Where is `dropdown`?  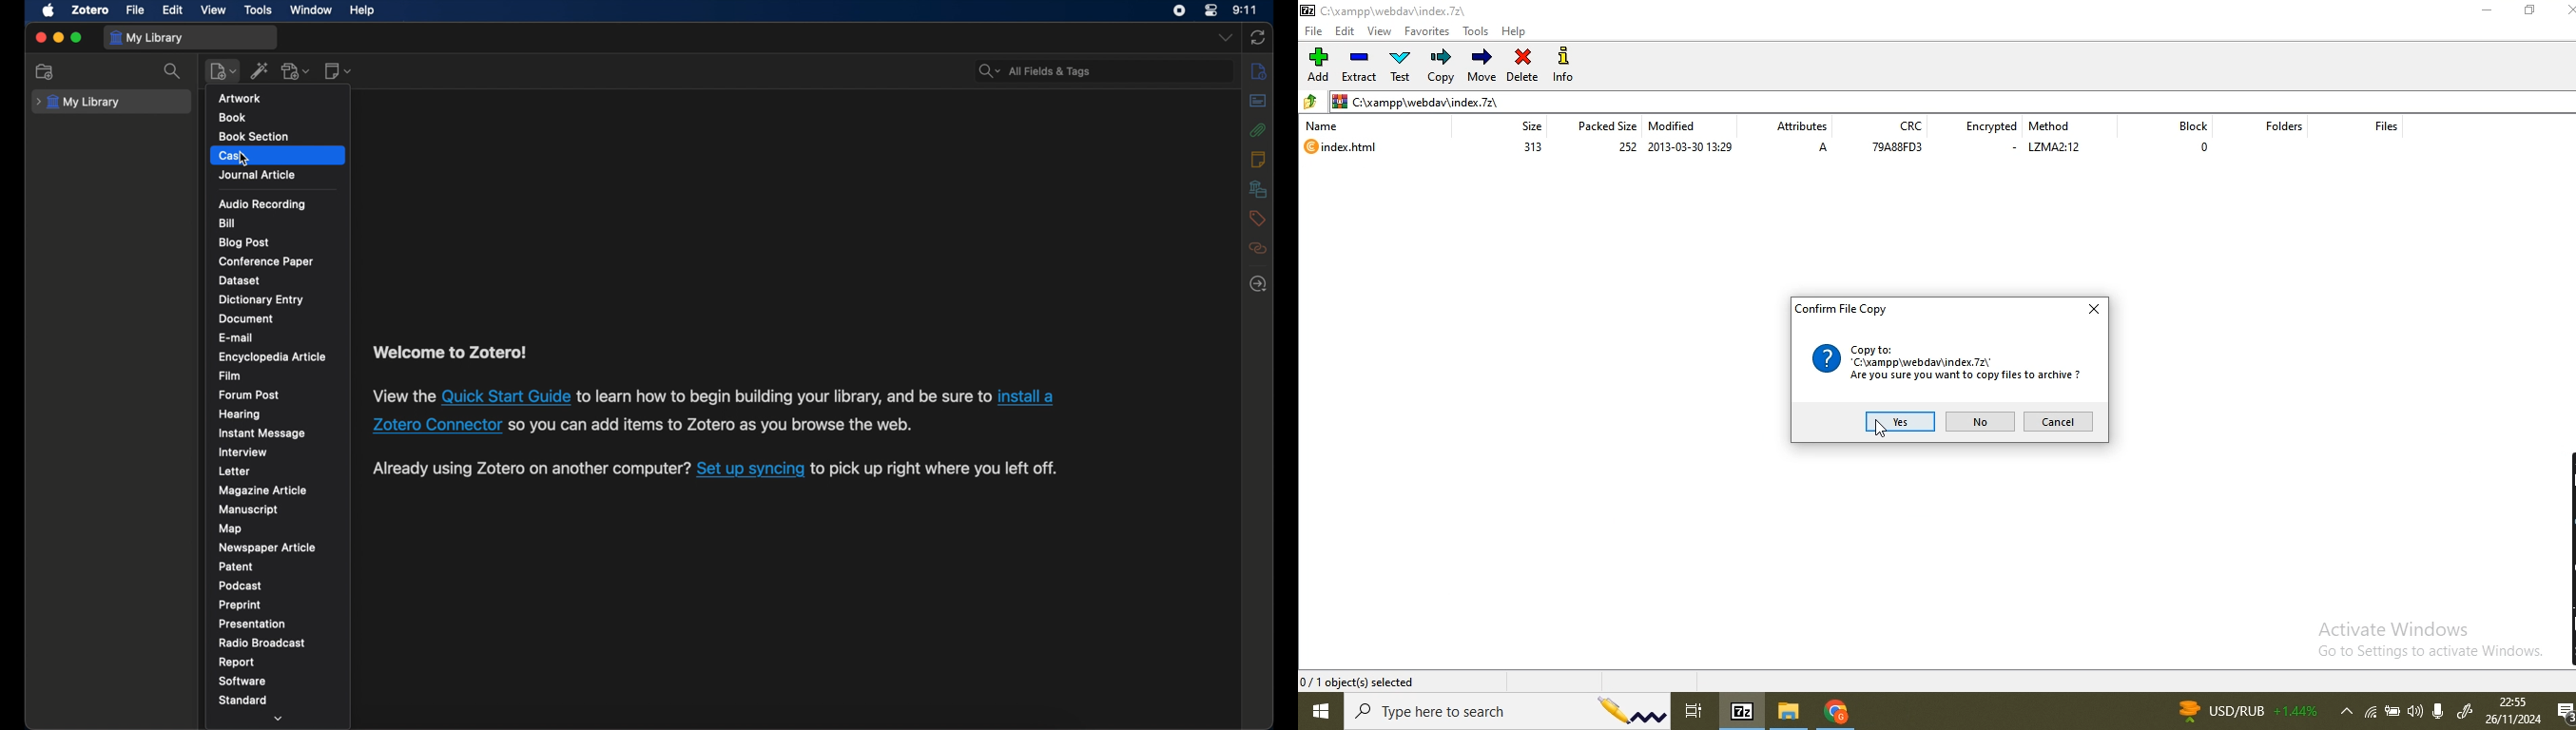 dropdown is located at coordinates (279, 720).